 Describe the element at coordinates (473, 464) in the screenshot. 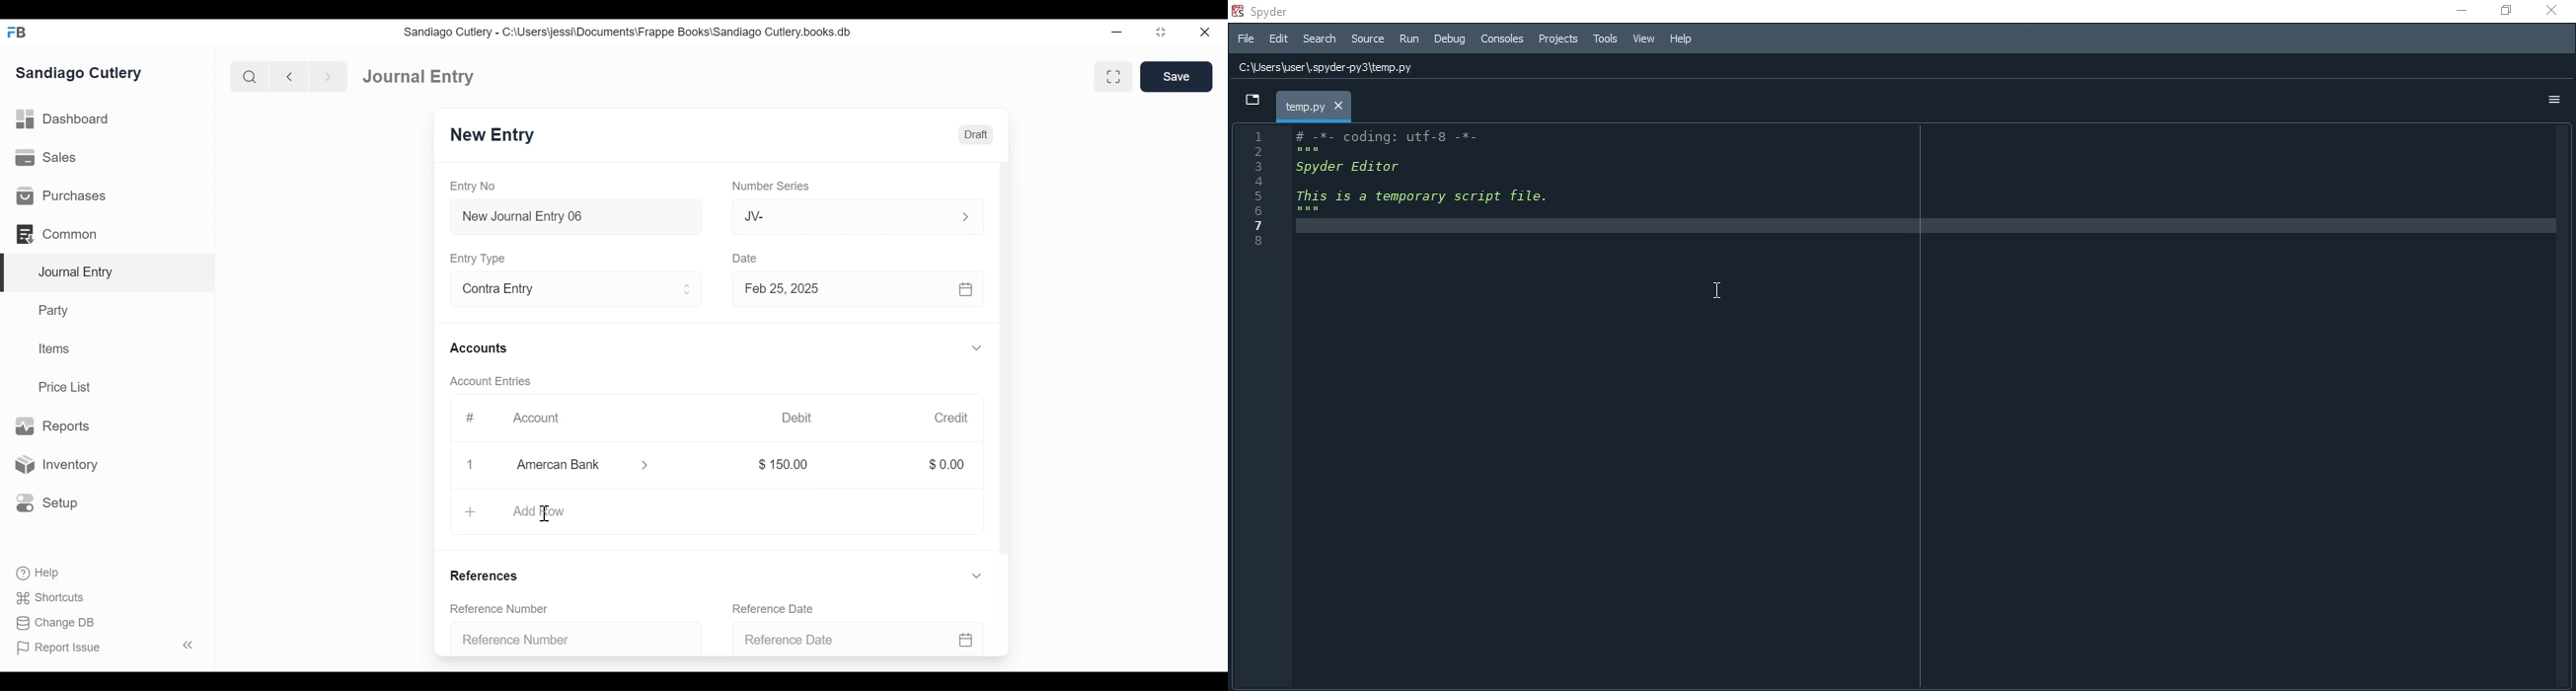

I see `close` at that location.